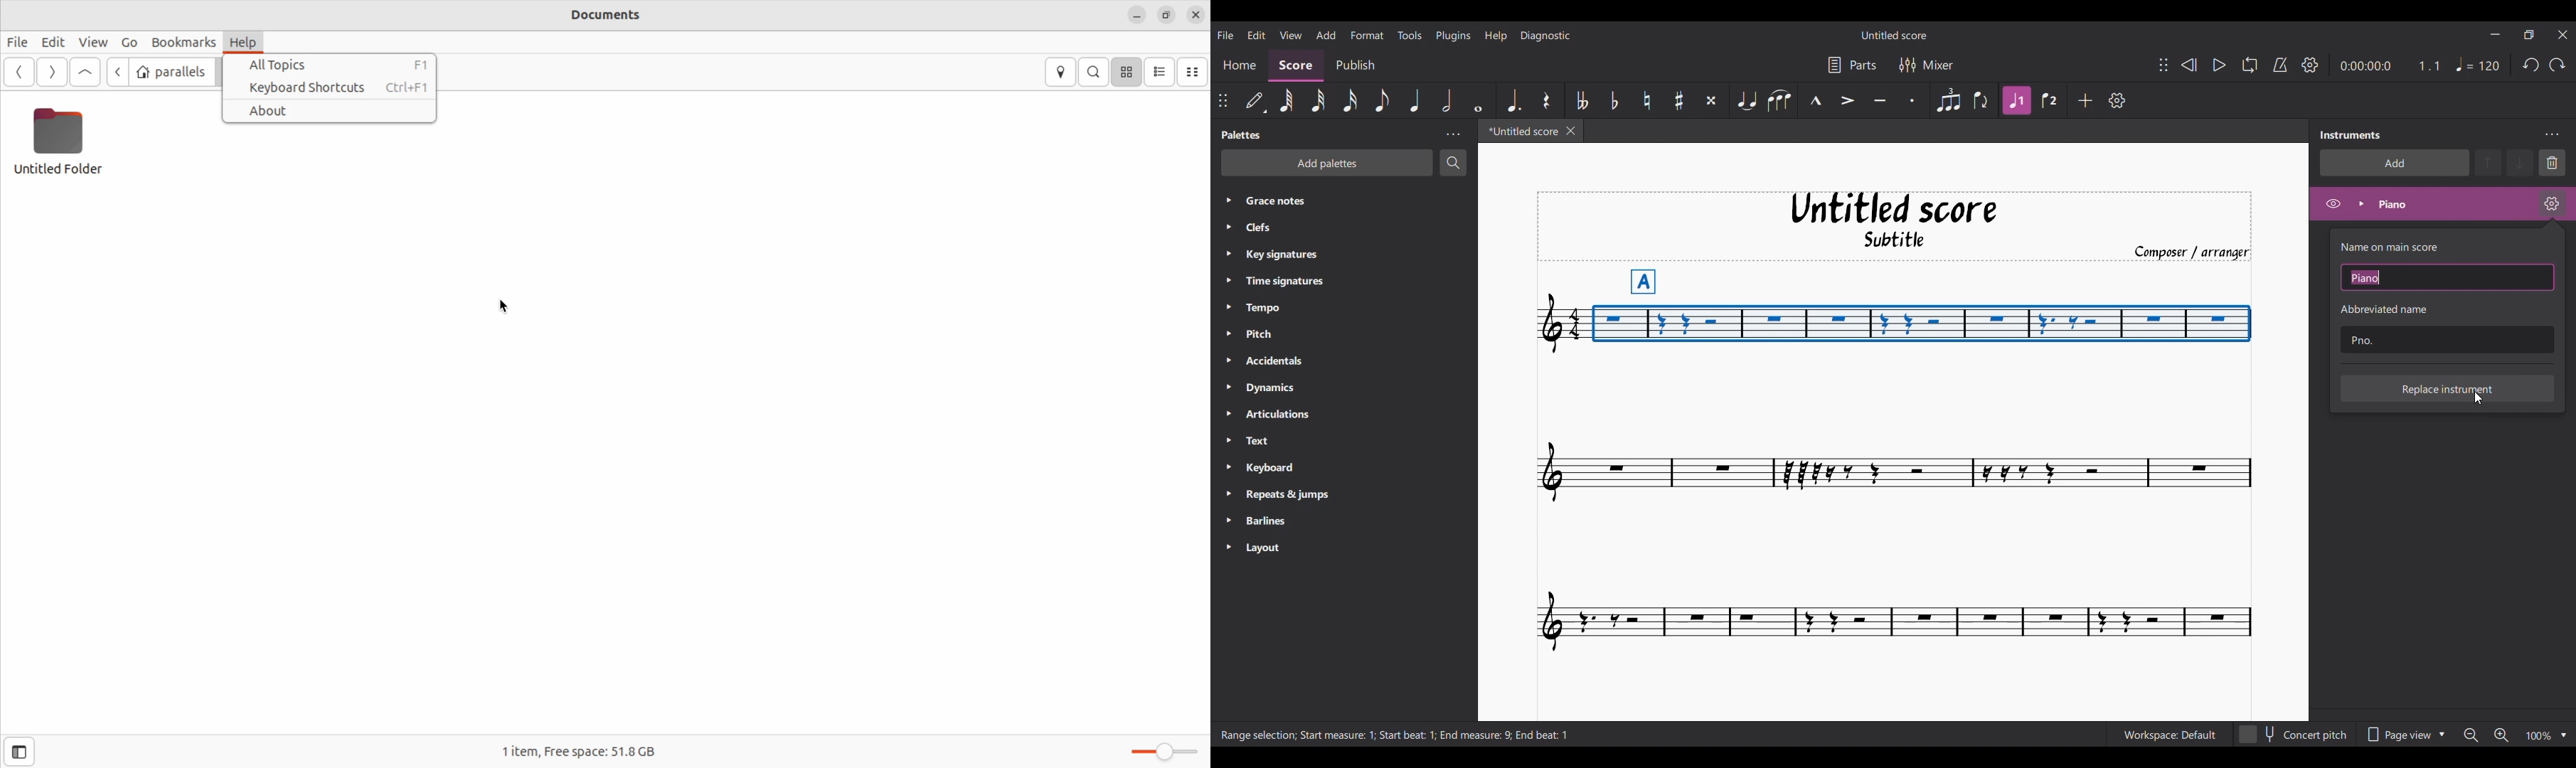 Image resolution: width=2576 pixels, height=784 pixels. What do you see at coordinates (1911, 100) in the screenshot?
I see `Staccato` at bounding box center [1911, 100].